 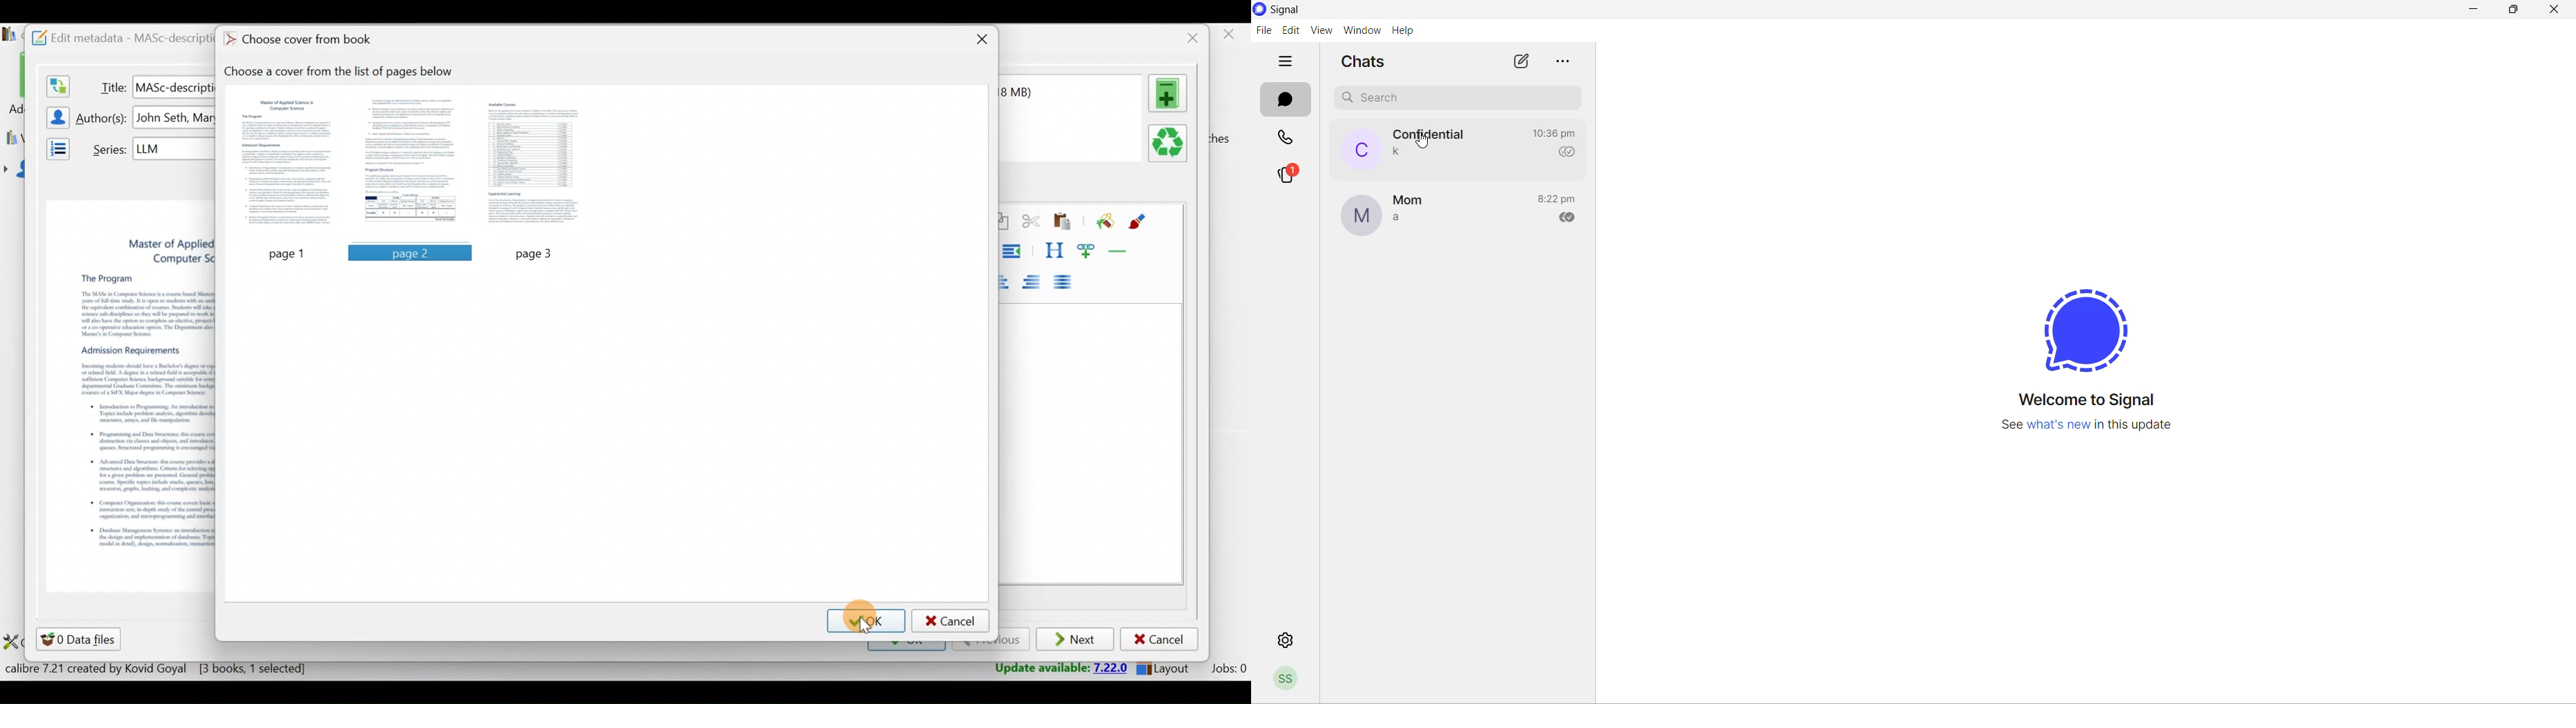 I want to click on Align right, so click(x=1036, y=283).